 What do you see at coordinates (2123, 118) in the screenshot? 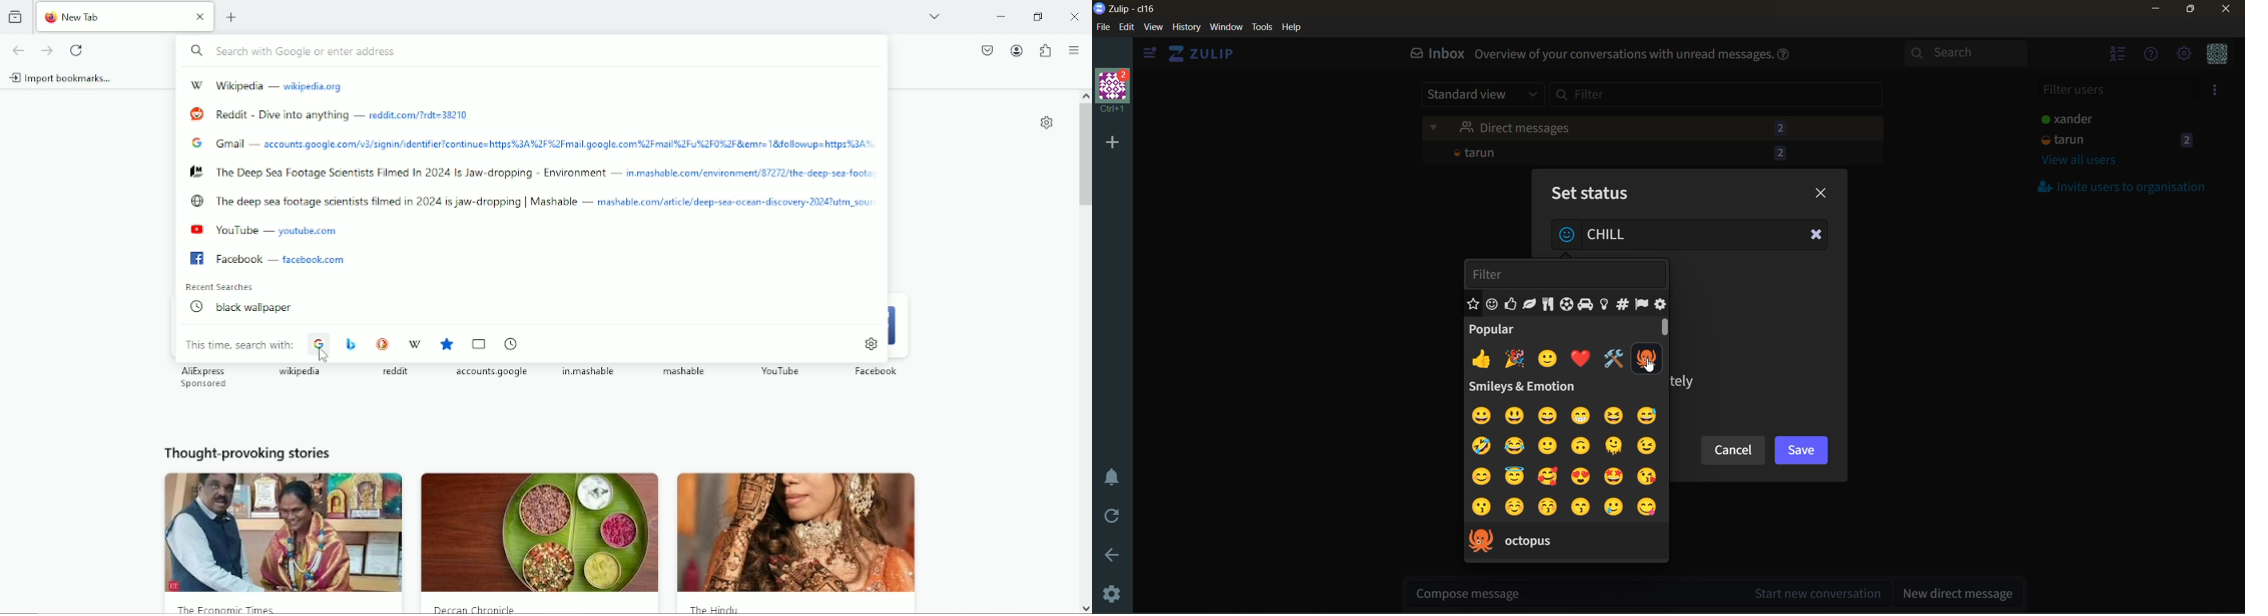
I see `users and staus` at bounding box center [2123, 118].